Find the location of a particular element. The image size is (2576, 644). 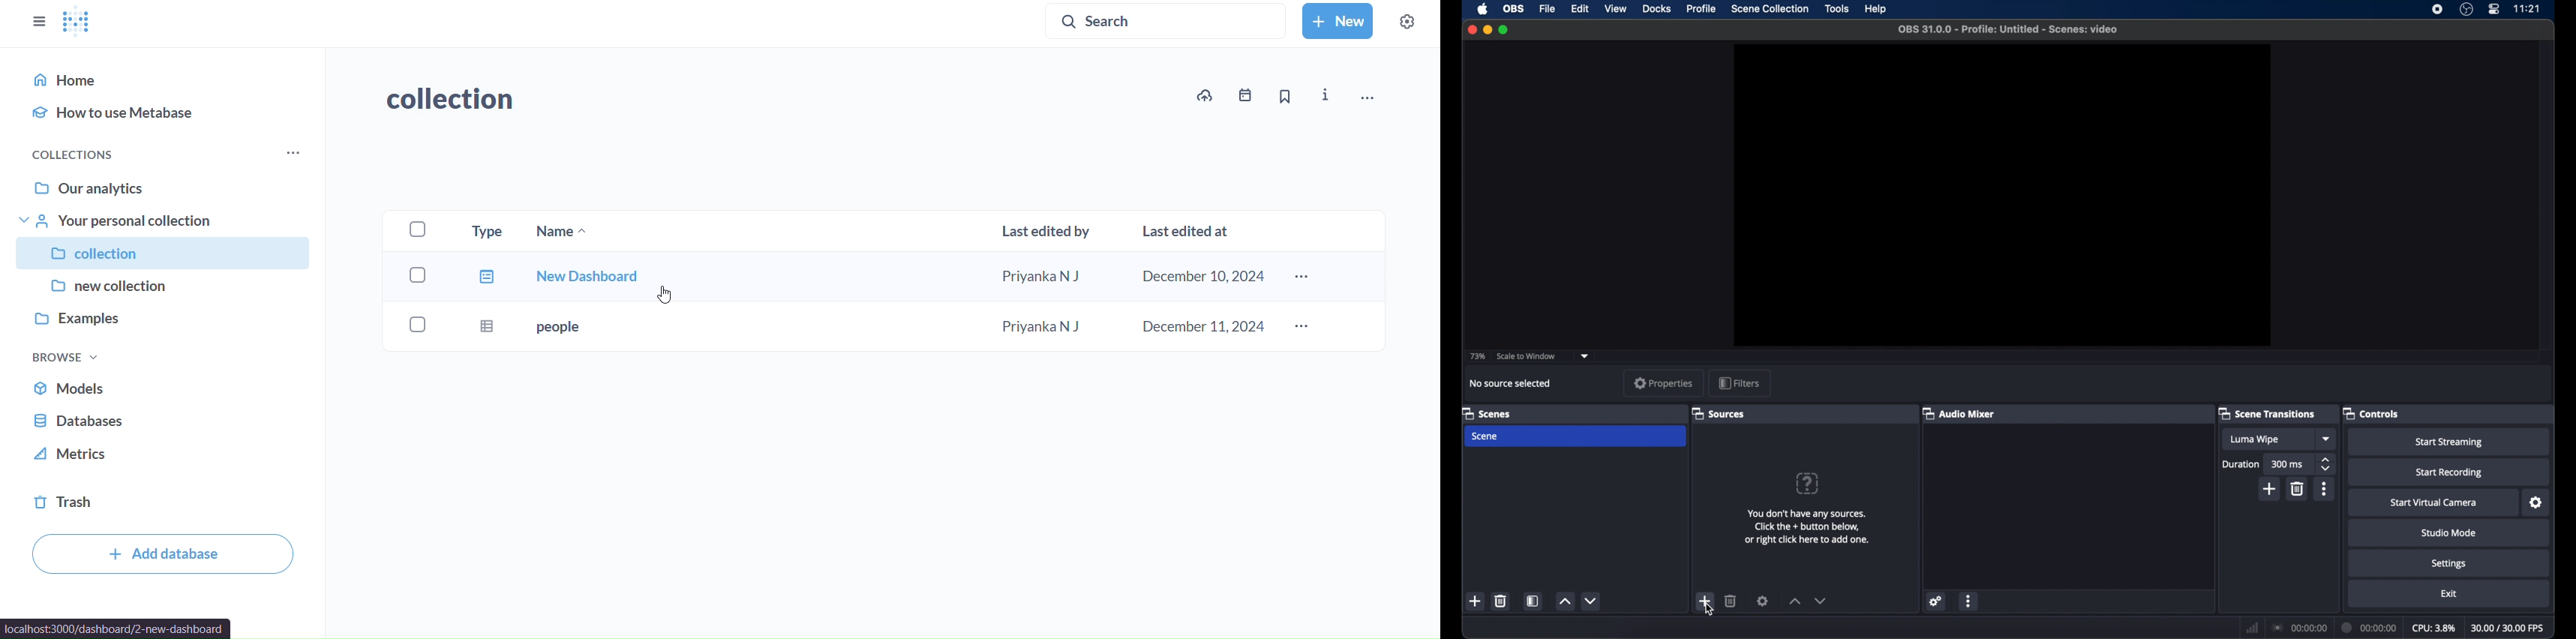

screen recorder icon is located at coordinates (2437, 9).